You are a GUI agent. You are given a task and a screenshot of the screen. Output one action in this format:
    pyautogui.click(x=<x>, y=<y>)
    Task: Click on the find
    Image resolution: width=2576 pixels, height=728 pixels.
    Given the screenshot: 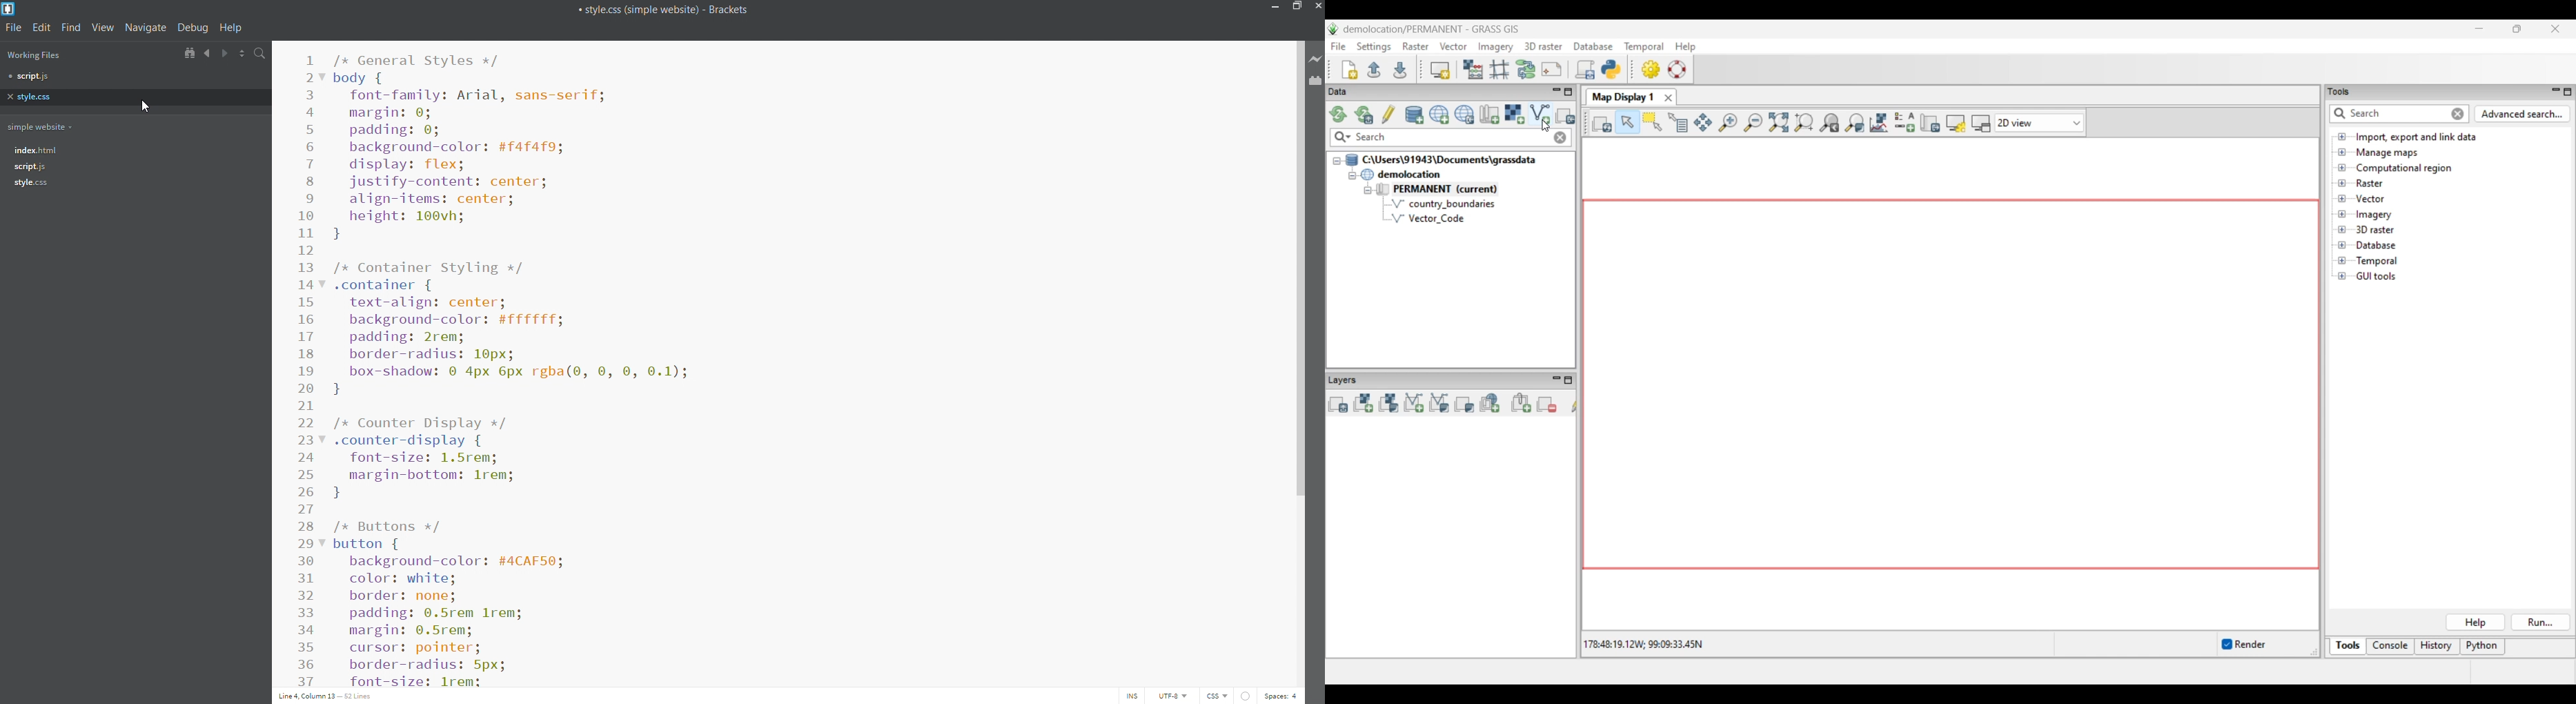 What is the action you would take?
    pyautogui.click(x=72, y=28)
    